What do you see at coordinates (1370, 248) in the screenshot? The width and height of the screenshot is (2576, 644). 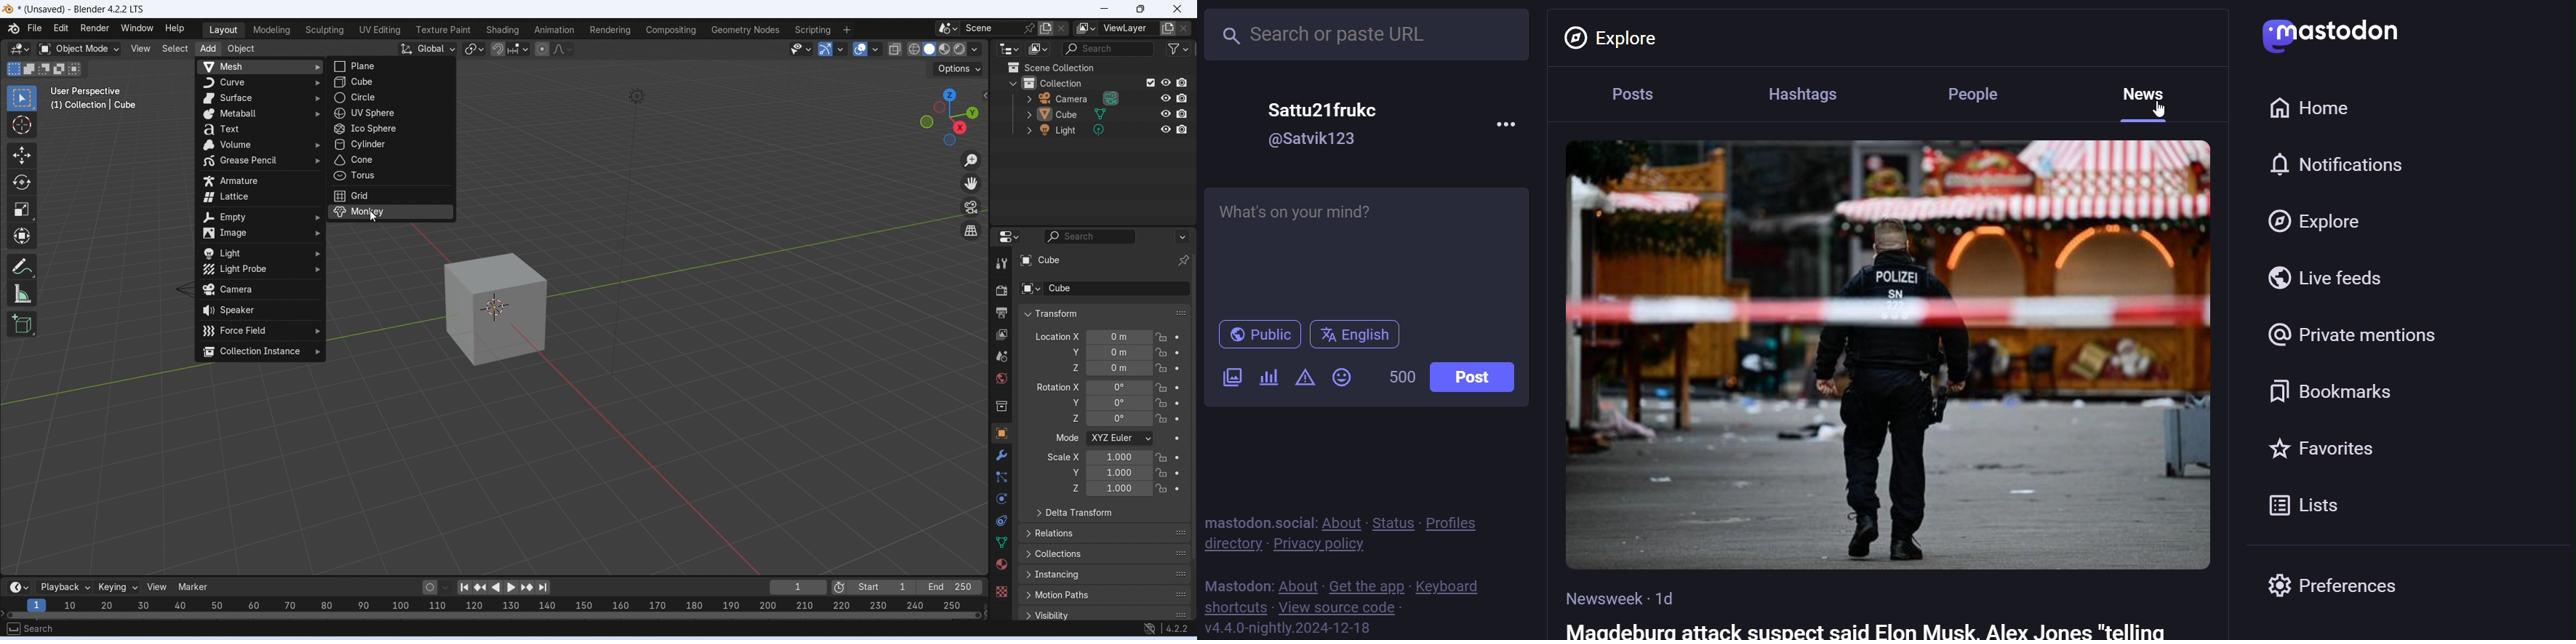 I see `Whats on your mind` at bounding box center [1370, 248].